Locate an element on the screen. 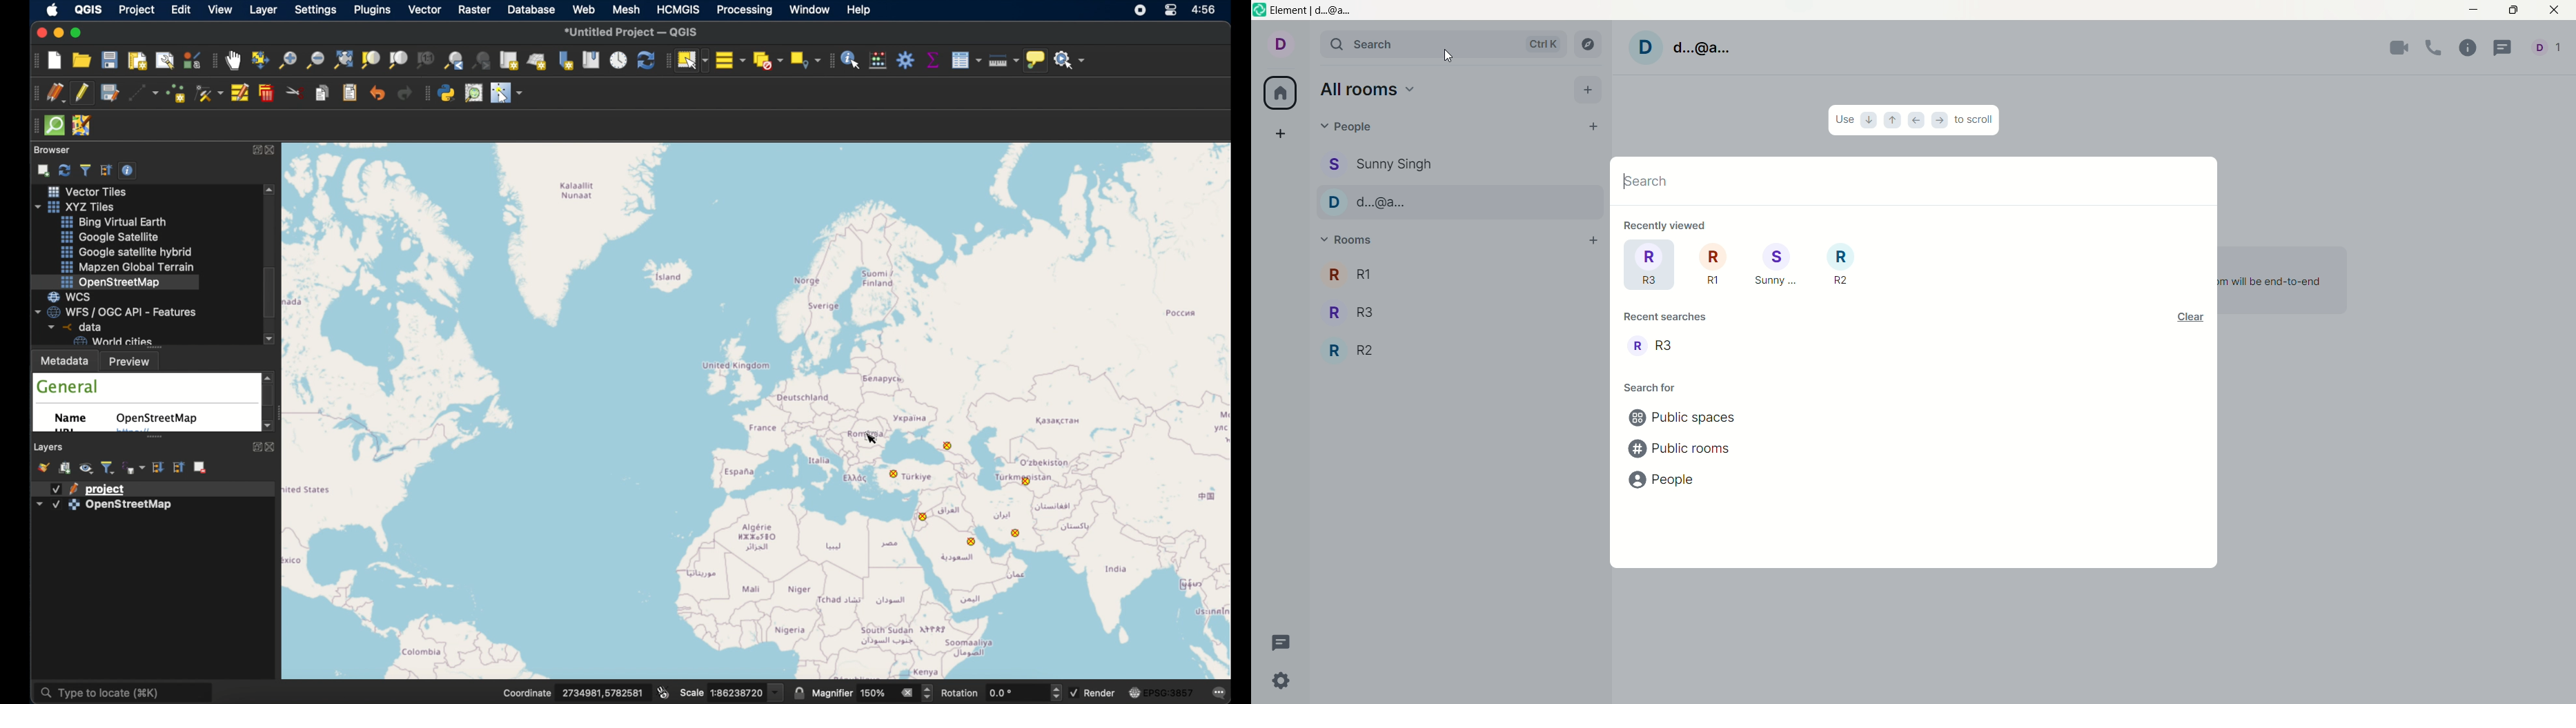 Image resolution: width=2576 pixels, height=728 pixels. video call is located at coordinates (2396, 50).